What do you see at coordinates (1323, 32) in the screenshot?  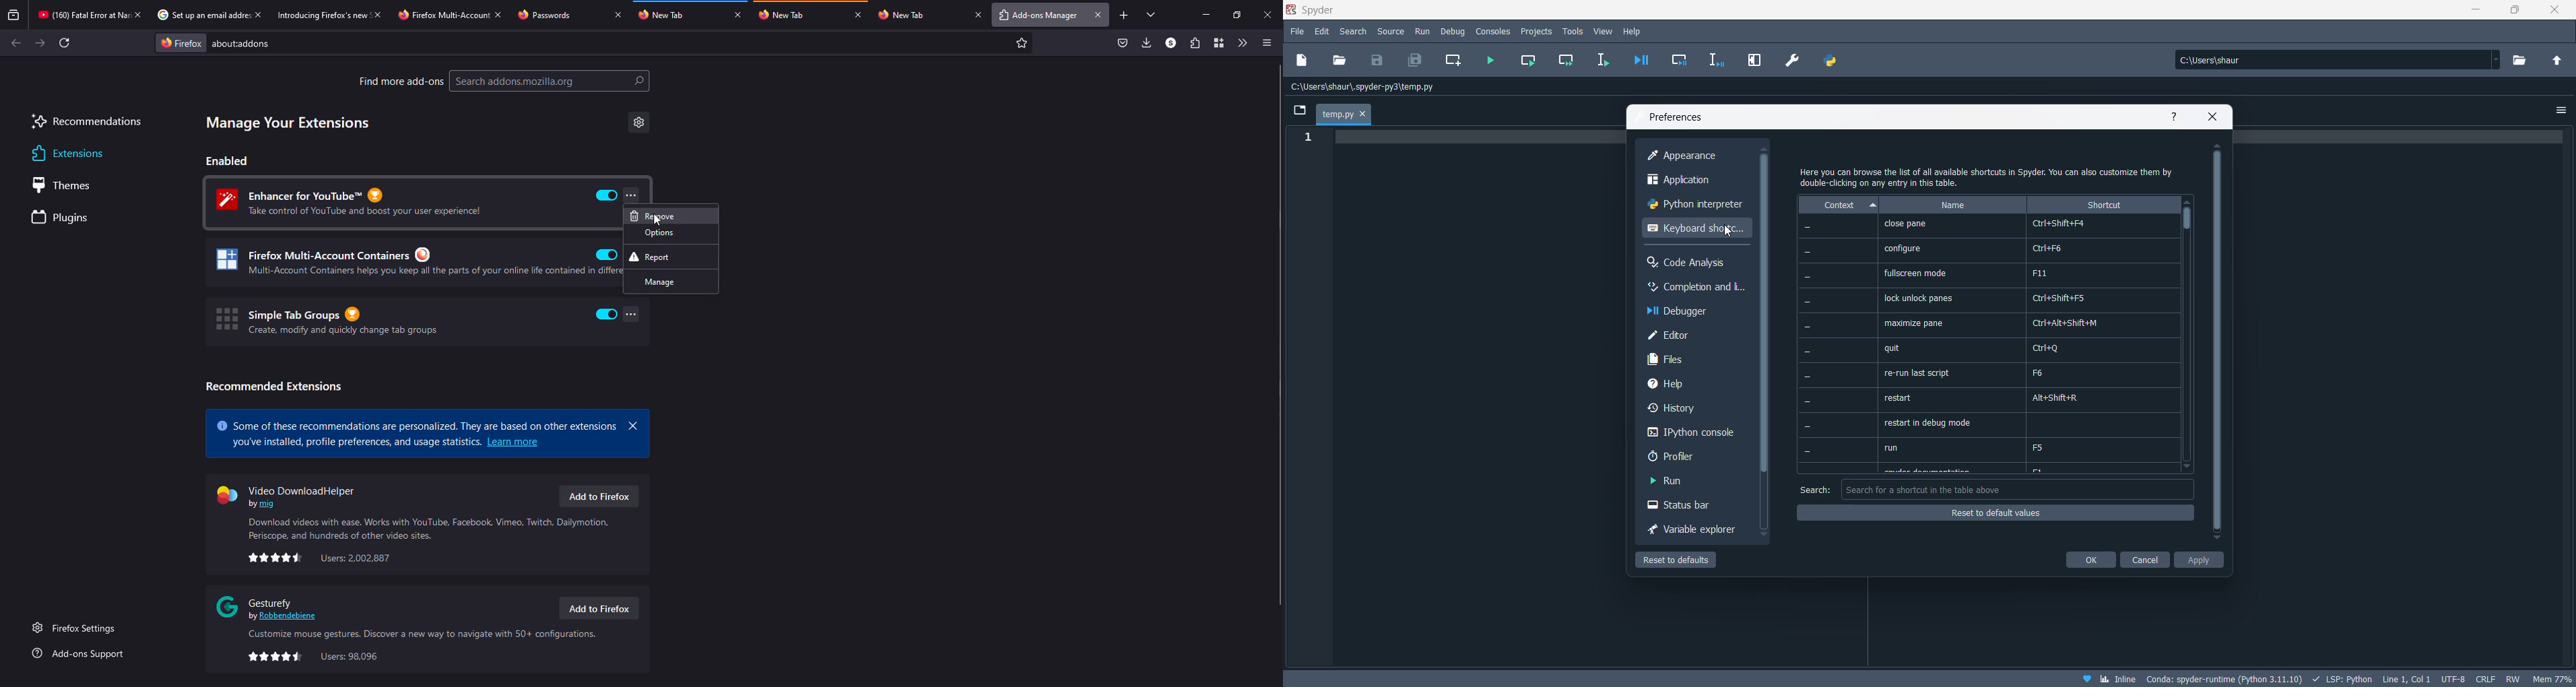 I see `edit` at bounding box center [1323, 32].